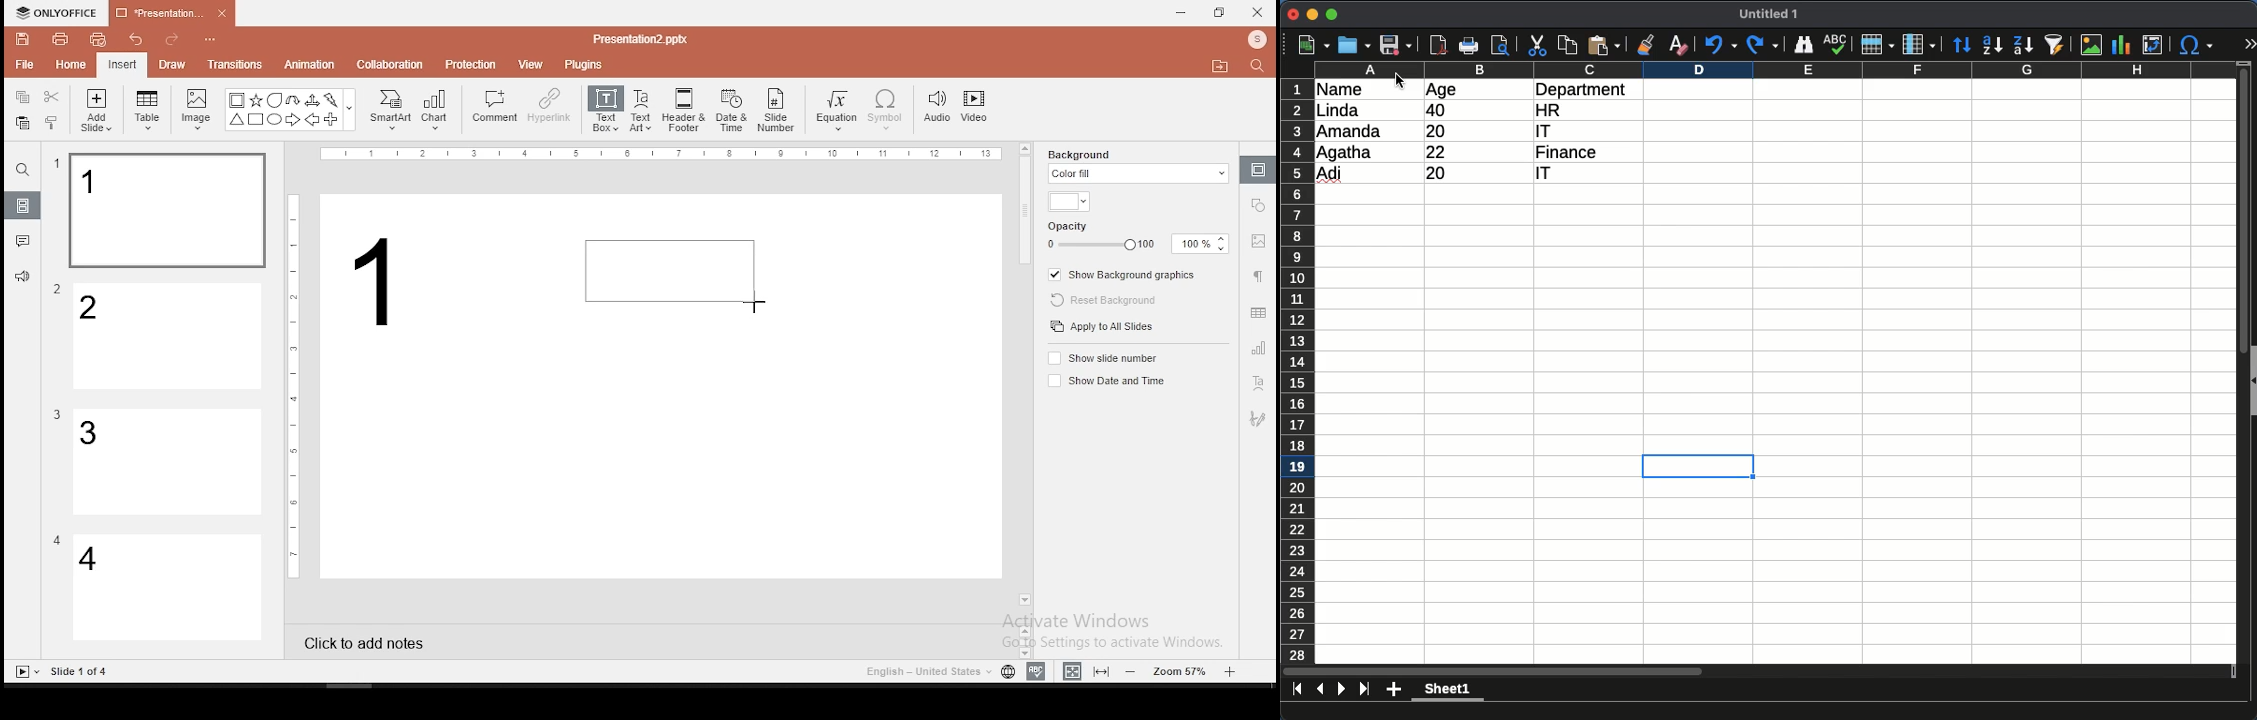  Describe the element at coordinates (1258, 169) in the screenshot. I see `slide settings` at that location.